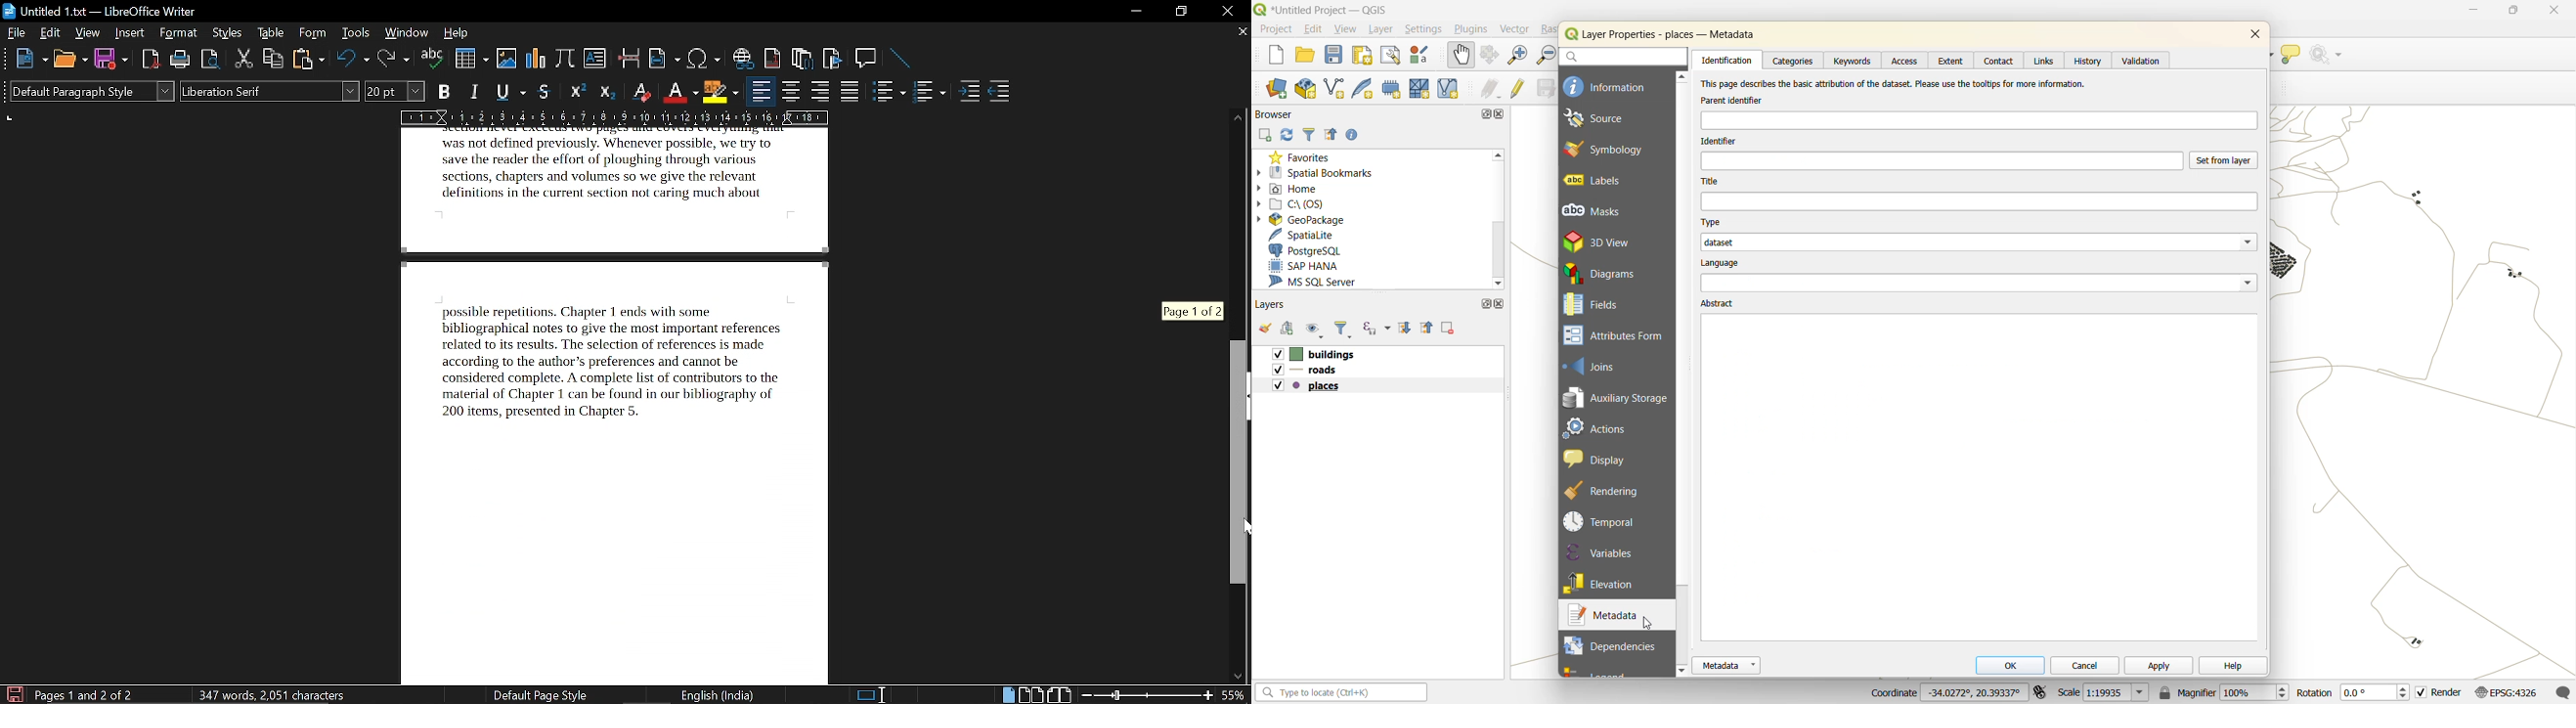  What do you see at coordinates (901, 59) in the screenshot?
I see `line` at bounding box center [901, 59].